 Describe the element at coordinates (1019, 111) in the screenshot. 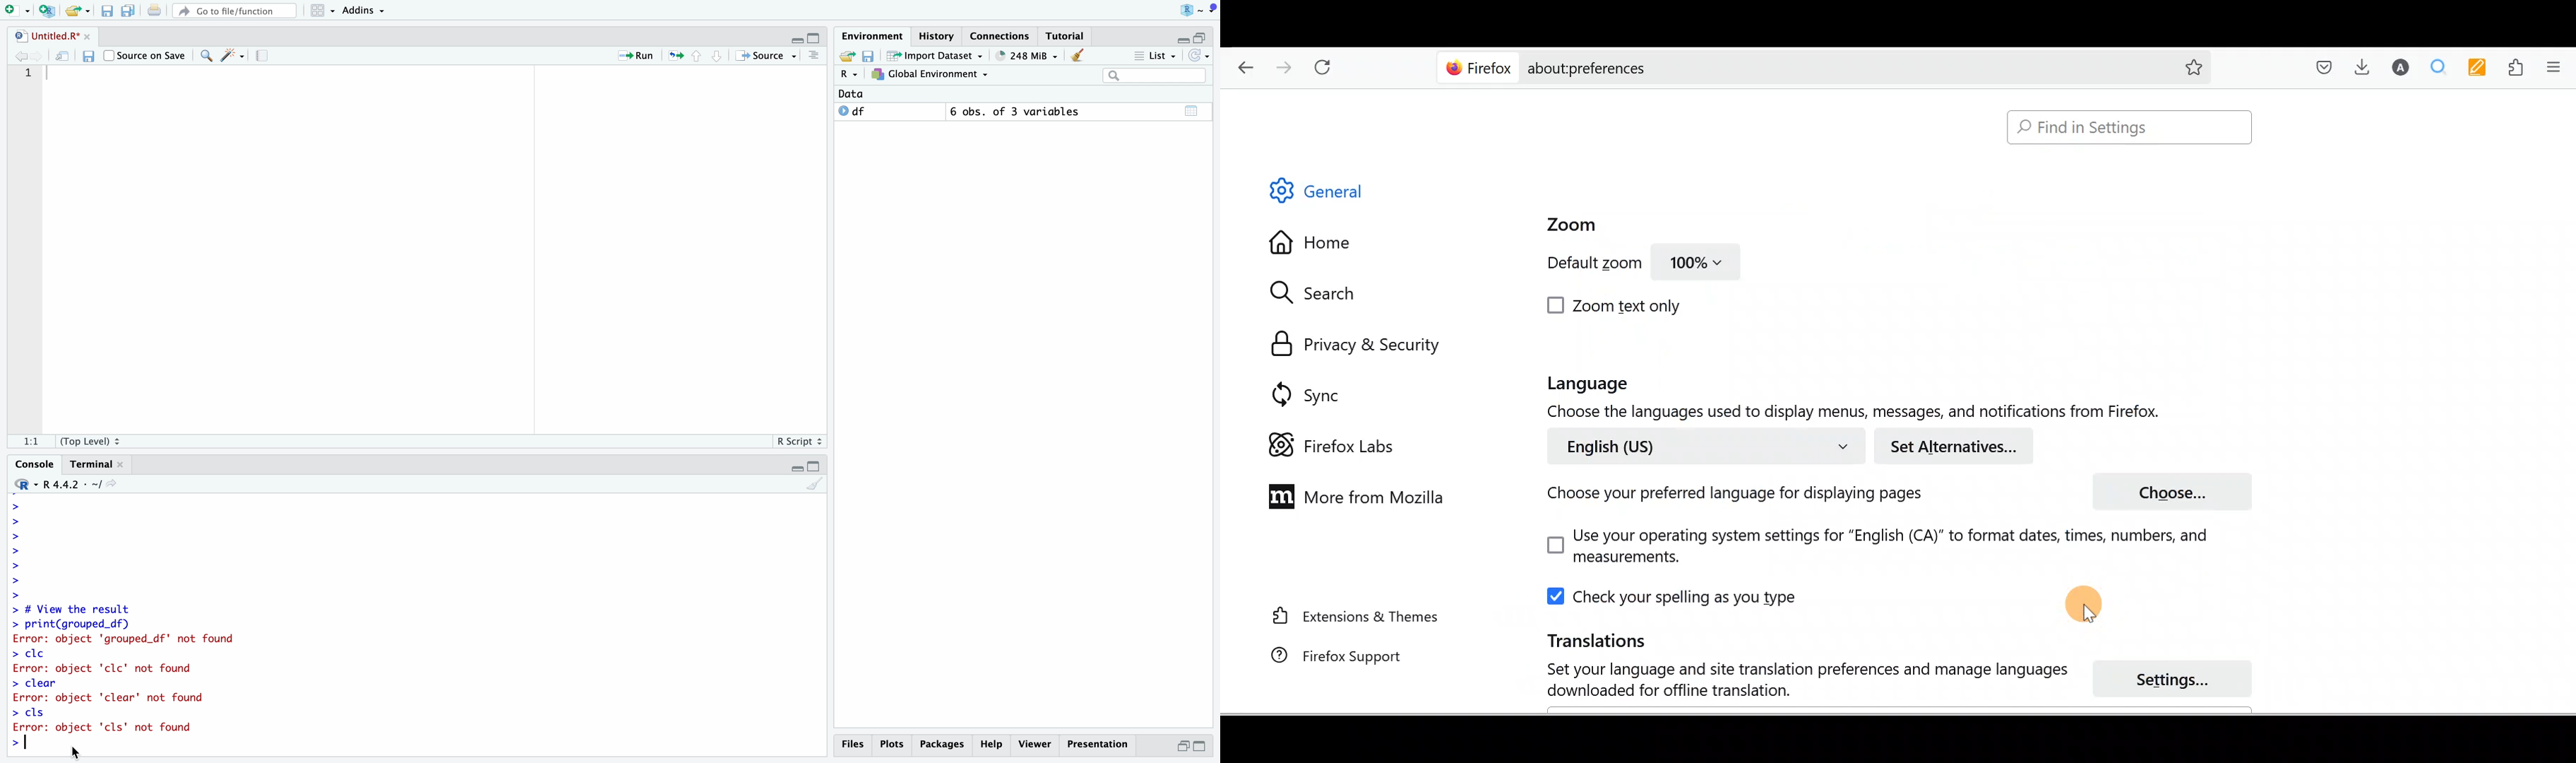

I see `6 obs. of 3 variables` at that location.